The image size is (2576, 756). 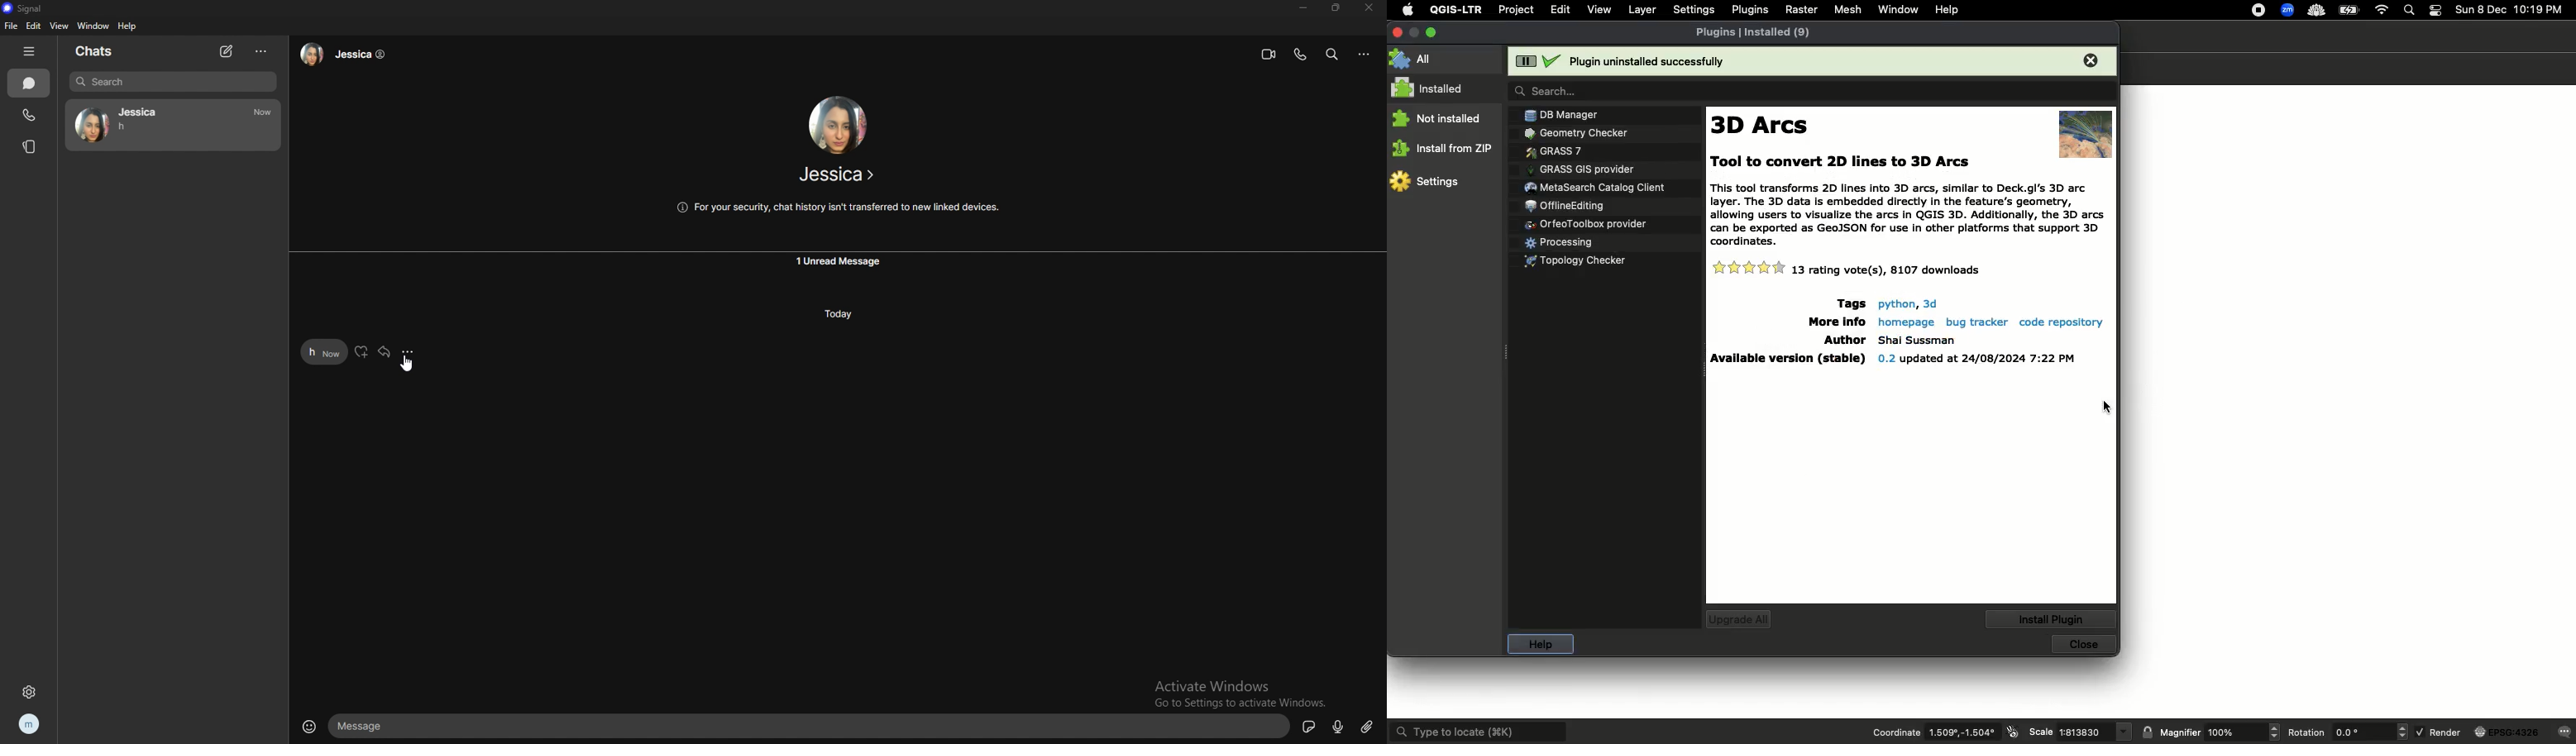 What do you see at coordinates (840, 262) in the screenshot?
I see `unread message` at bounding box center [840, 262].